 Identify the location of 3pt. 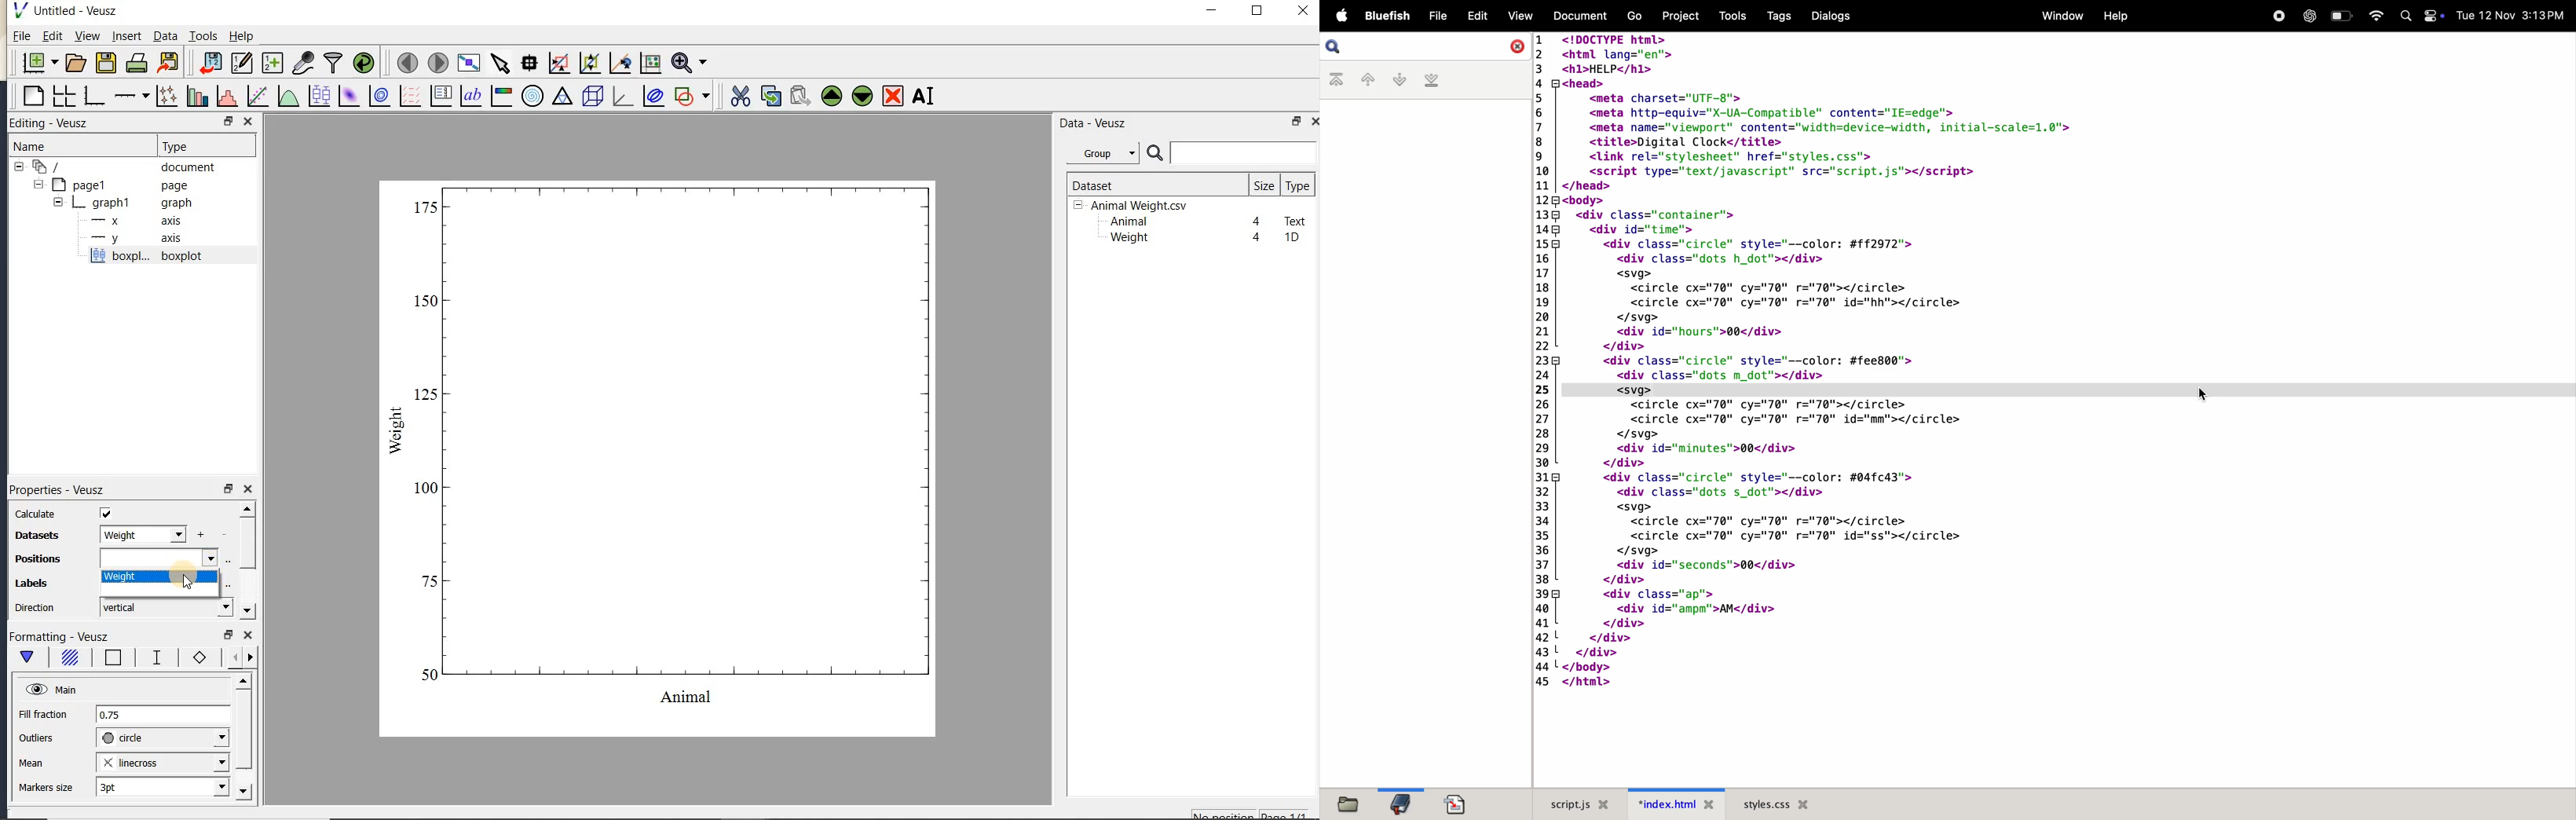
(161, 786).